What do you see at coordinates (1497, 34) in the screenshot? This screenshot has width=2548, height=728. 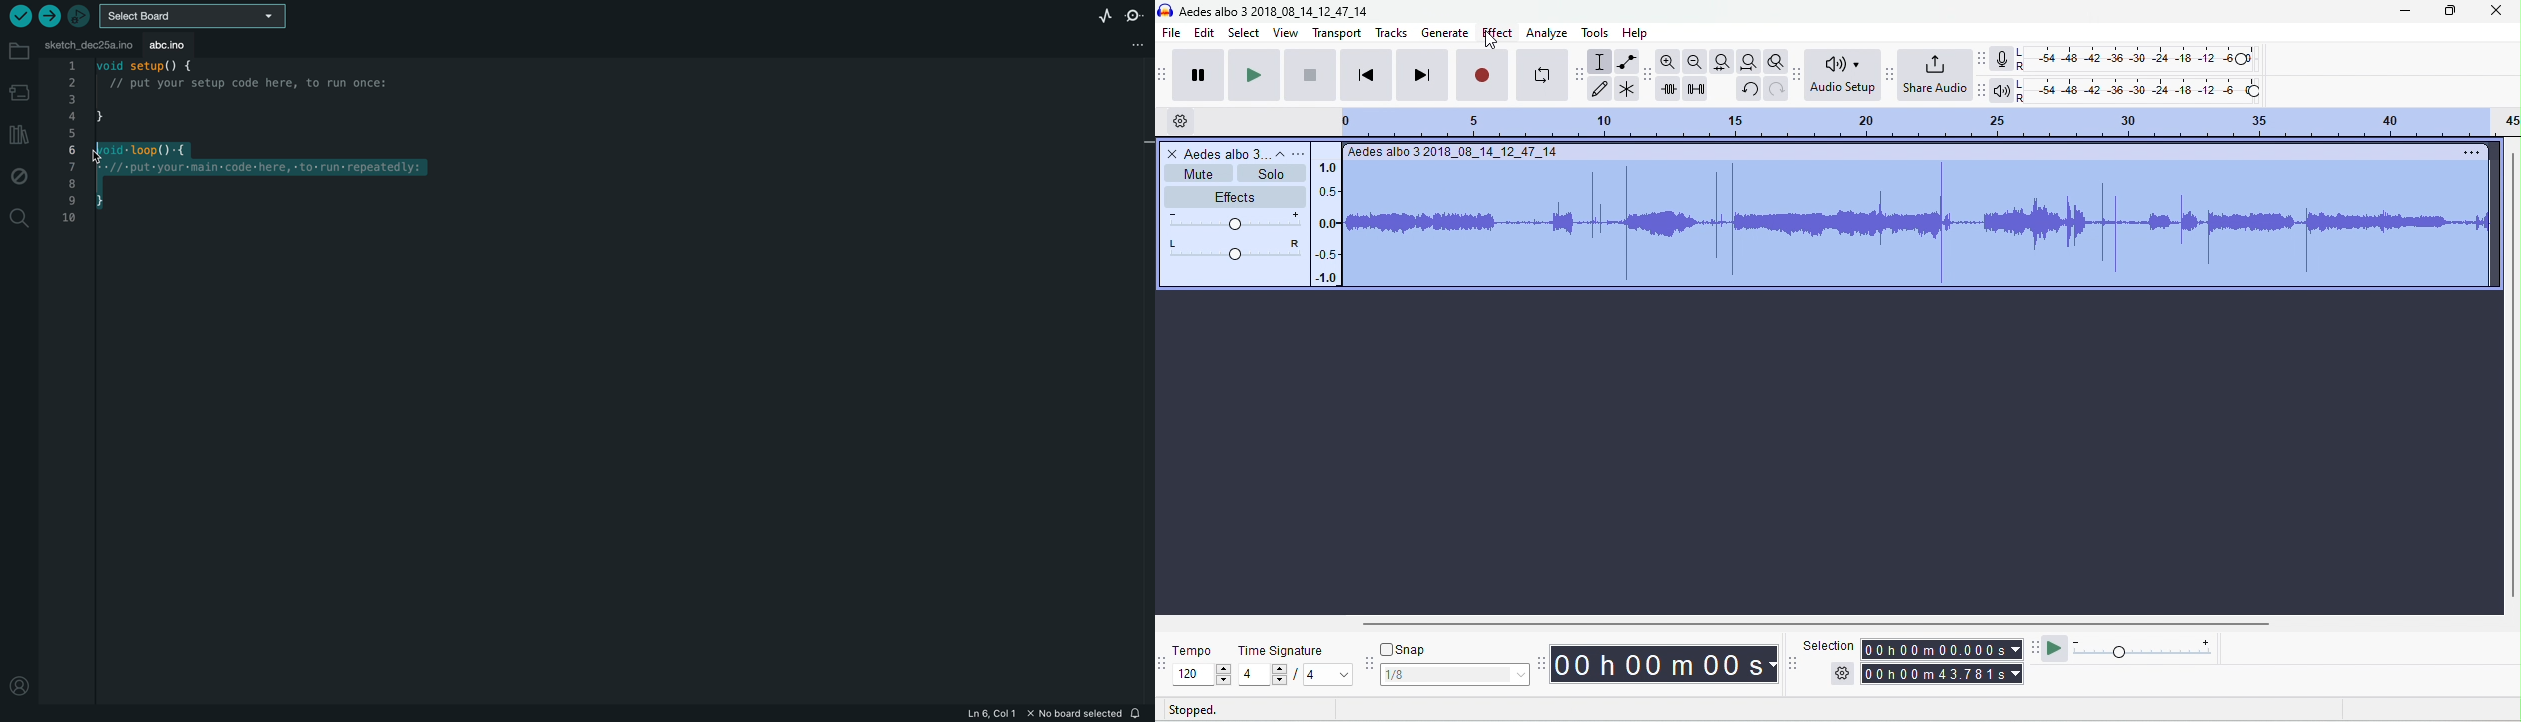 I see `effect` at bounding box center [1497, 34].